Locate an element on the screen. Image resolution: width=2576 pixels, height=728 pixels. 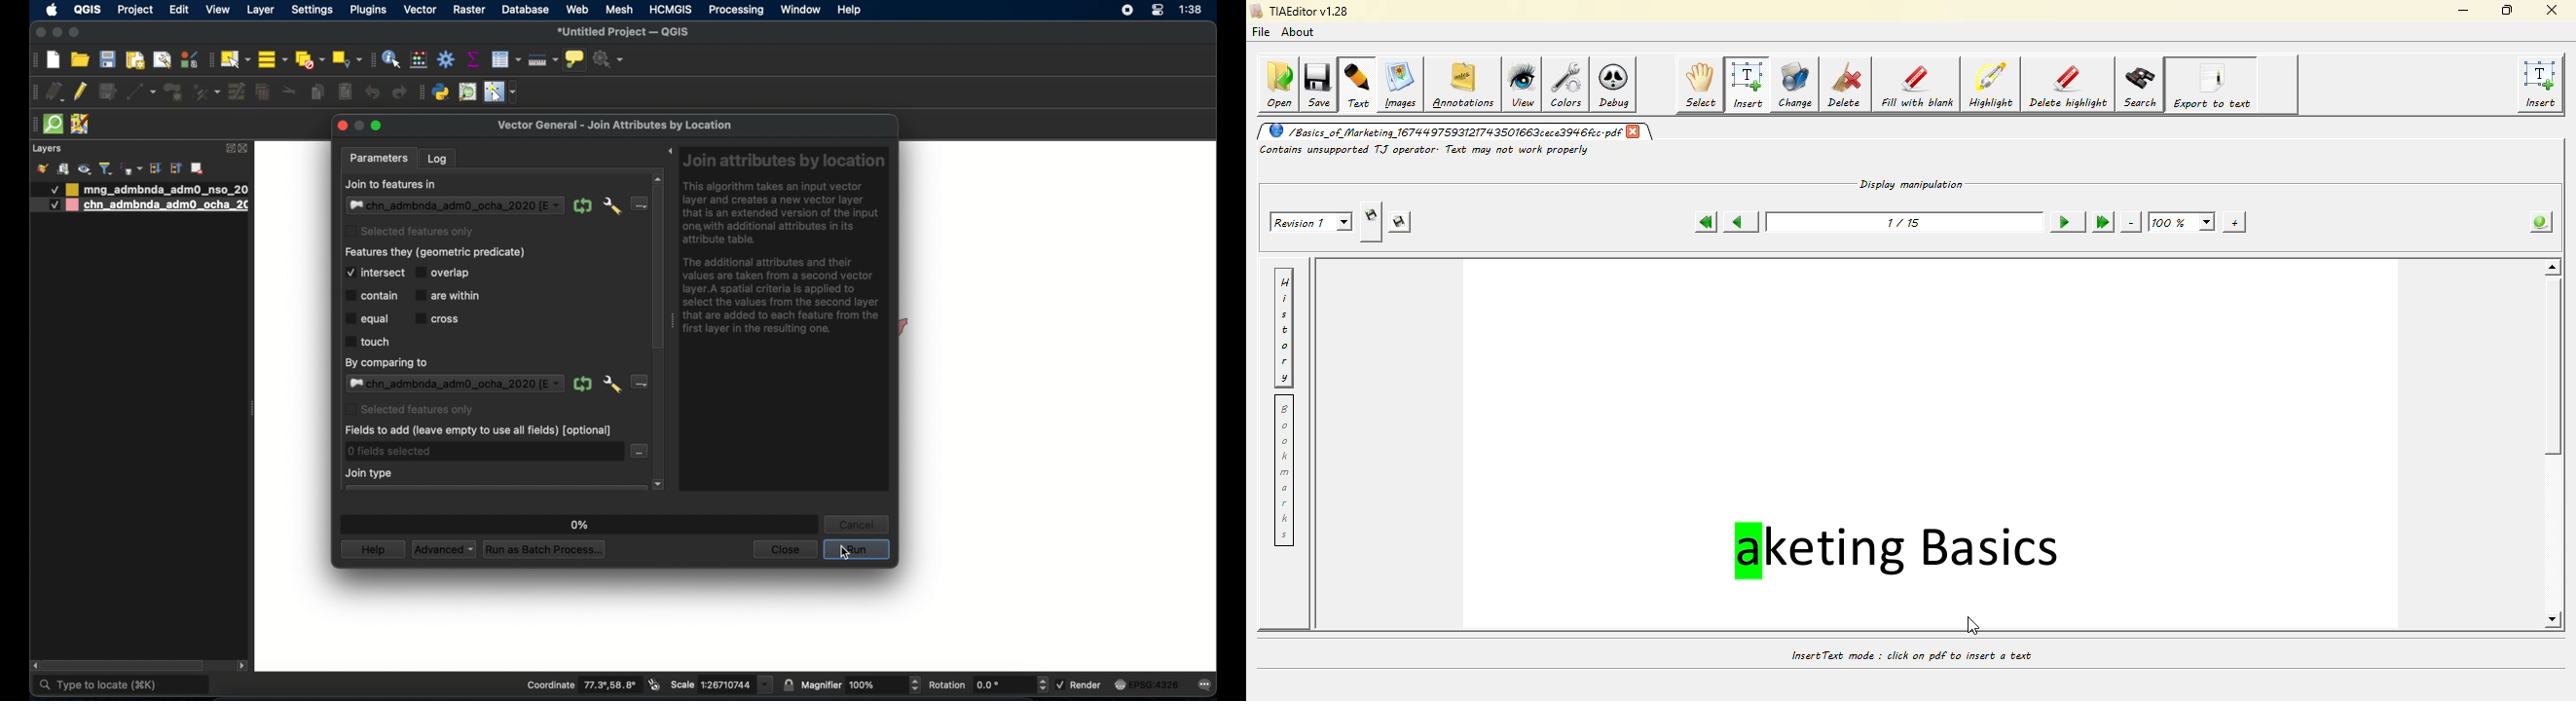
fields to add (leave empty to use all fields) [optional] is located at coordinates (477, 432).